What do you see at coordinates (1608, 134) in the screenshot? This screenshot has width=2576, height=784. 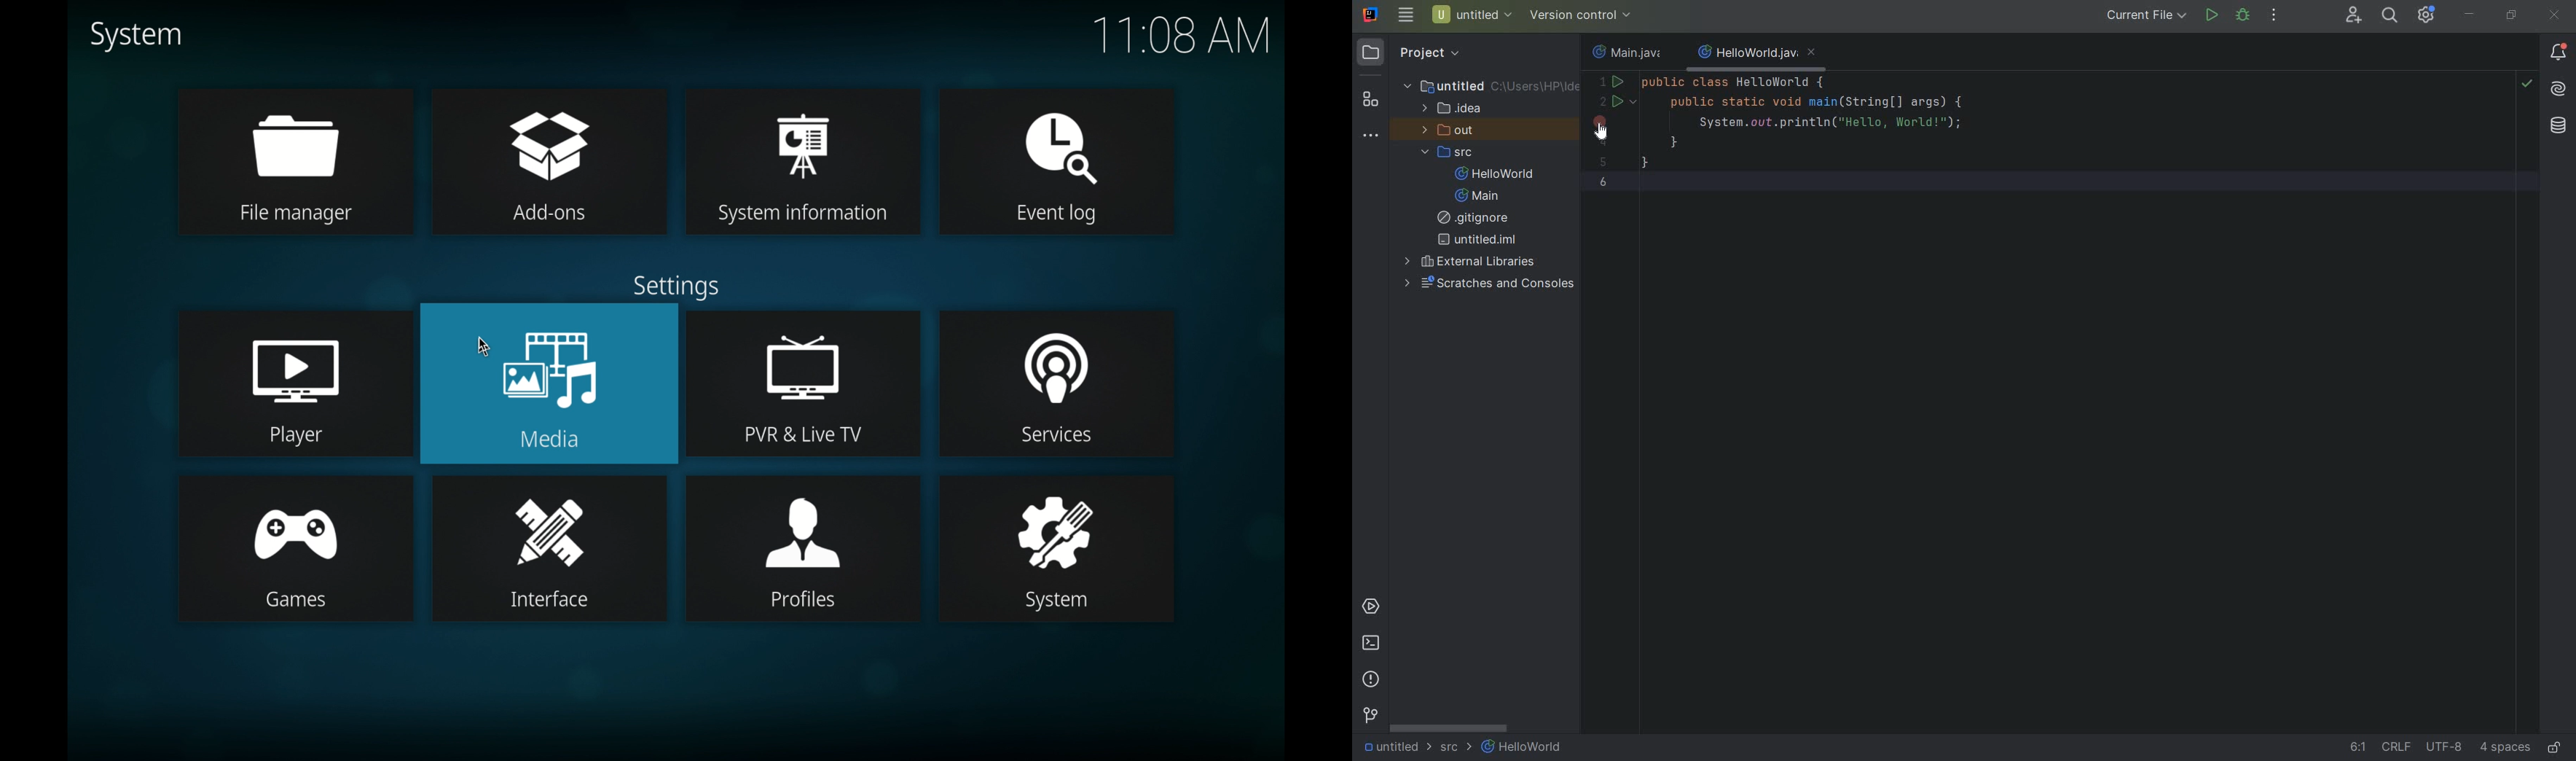 I see `cursor` at bounding box center [1608, 134].